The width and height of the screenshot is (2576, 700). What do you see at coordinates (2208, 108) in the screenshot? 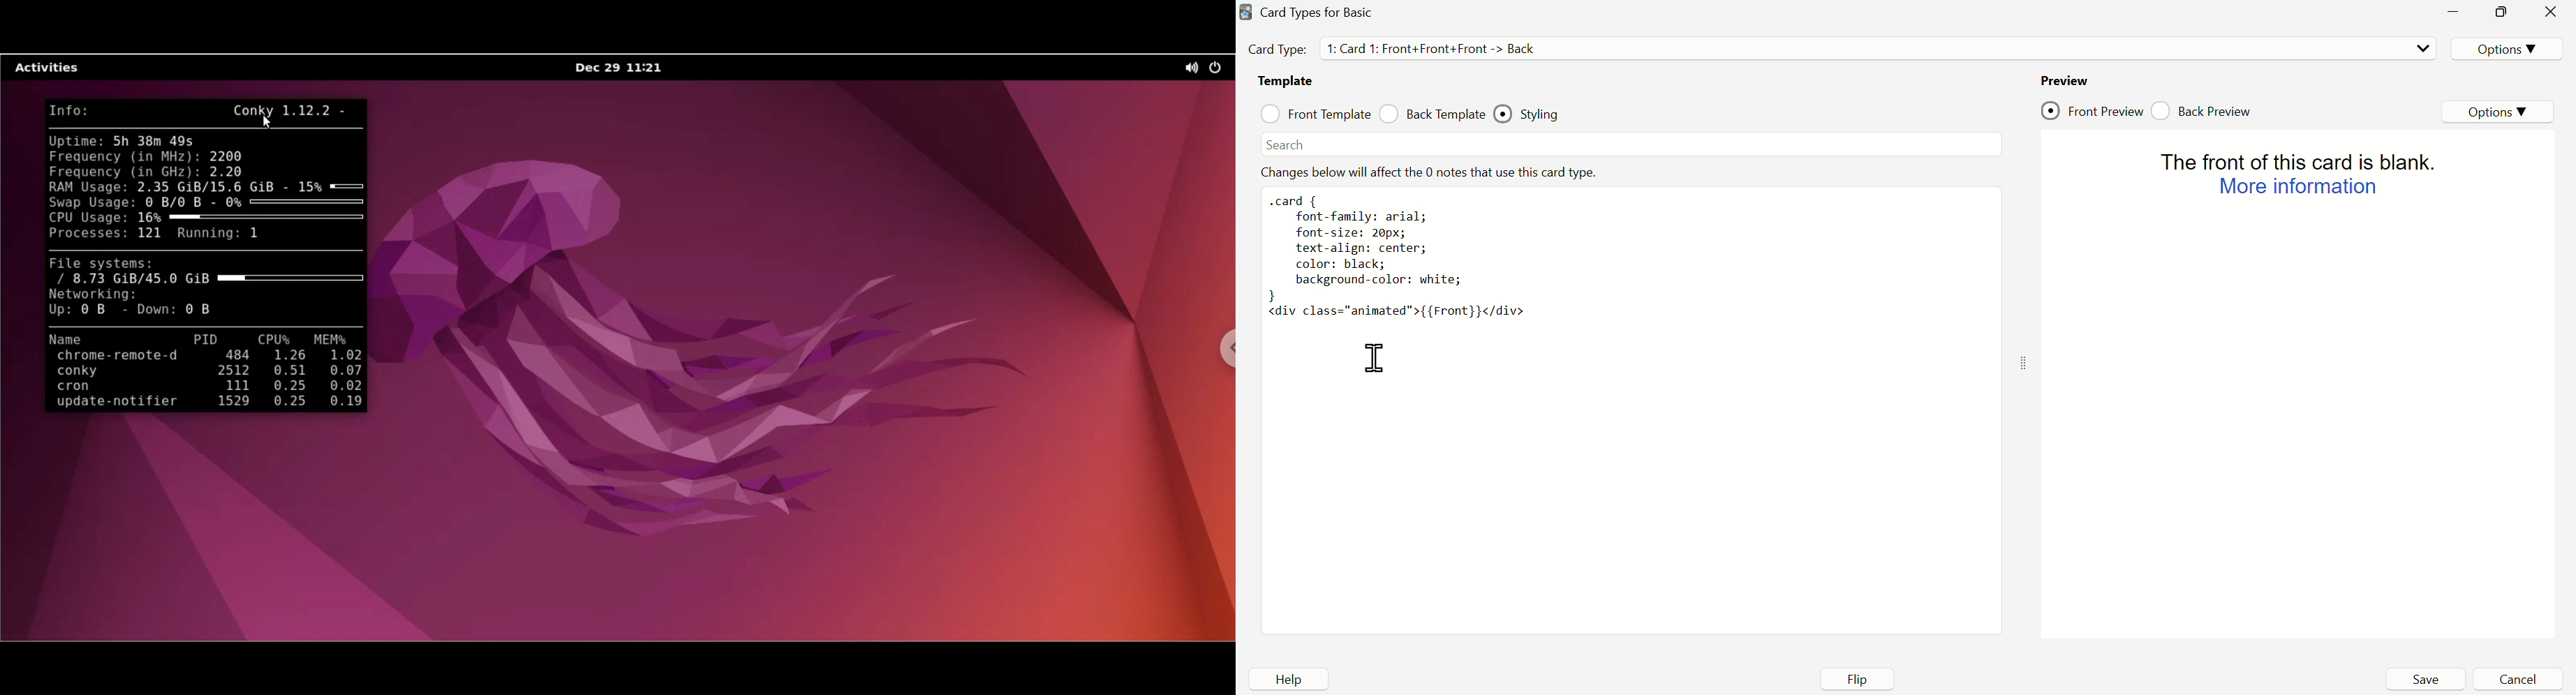
I see `Back Preview` at bounding box center [2208, 108].